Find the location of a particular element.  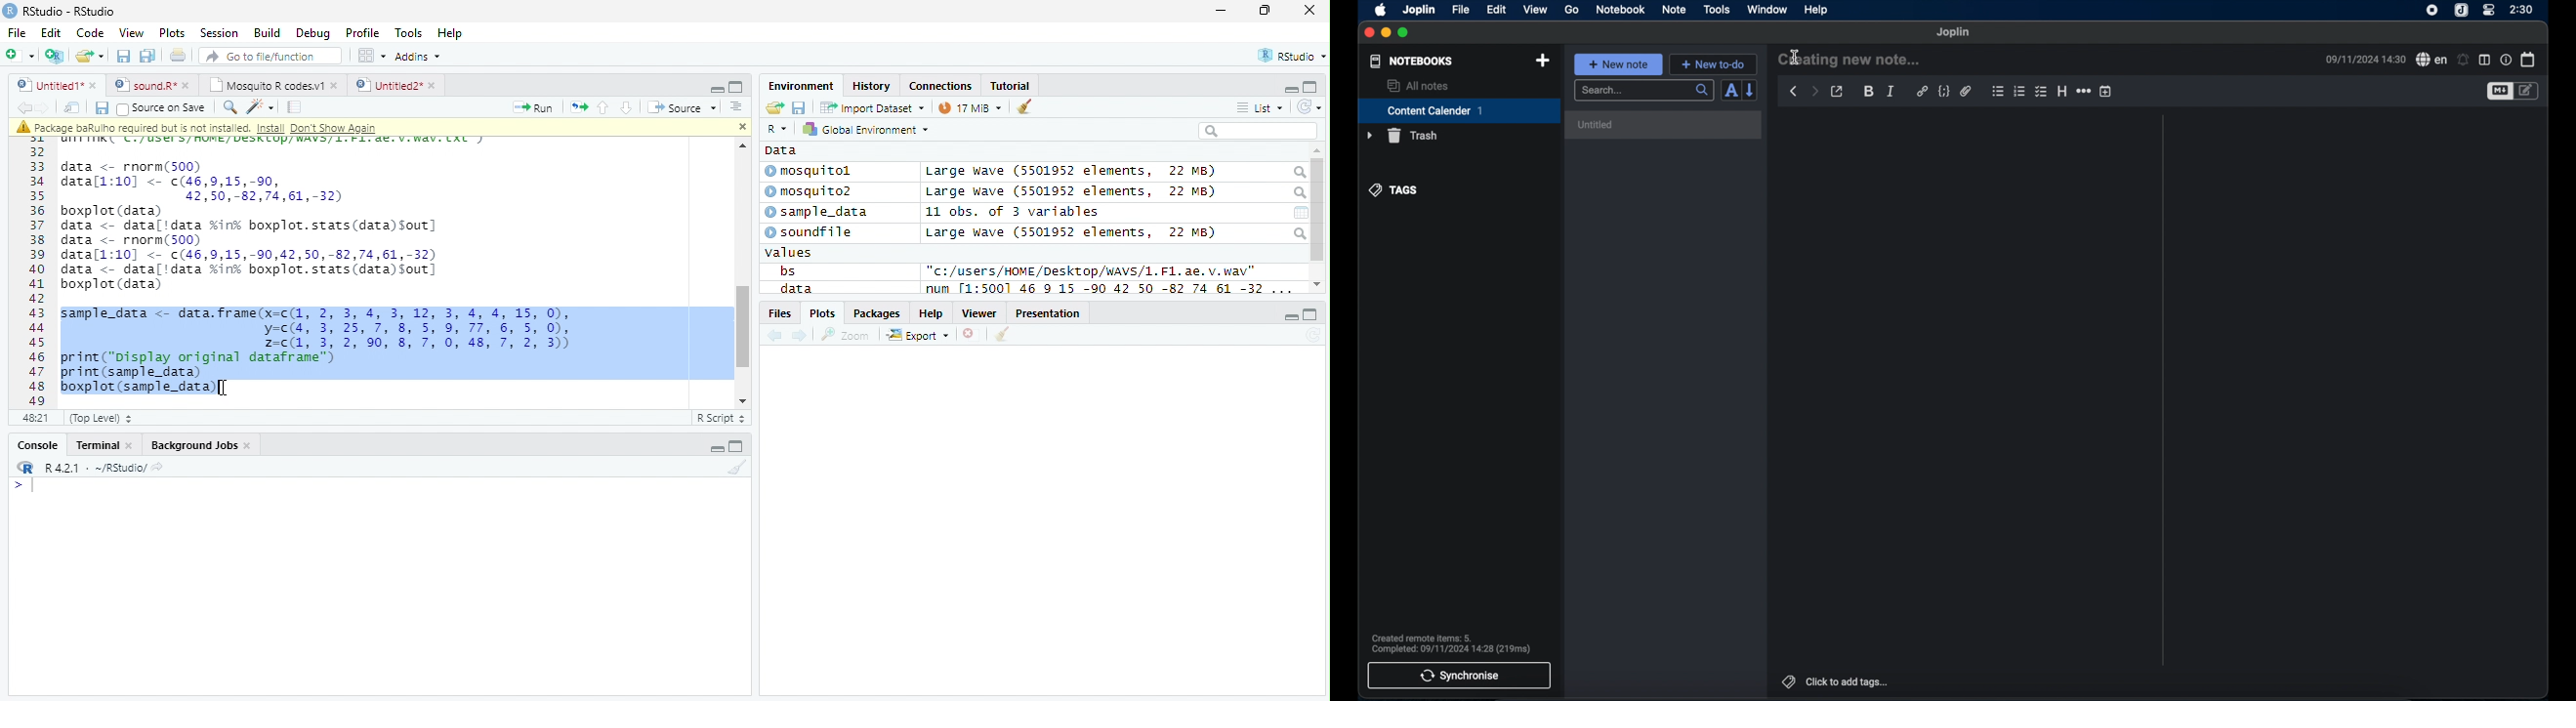

insert time is located at coordinates (2106, 91).